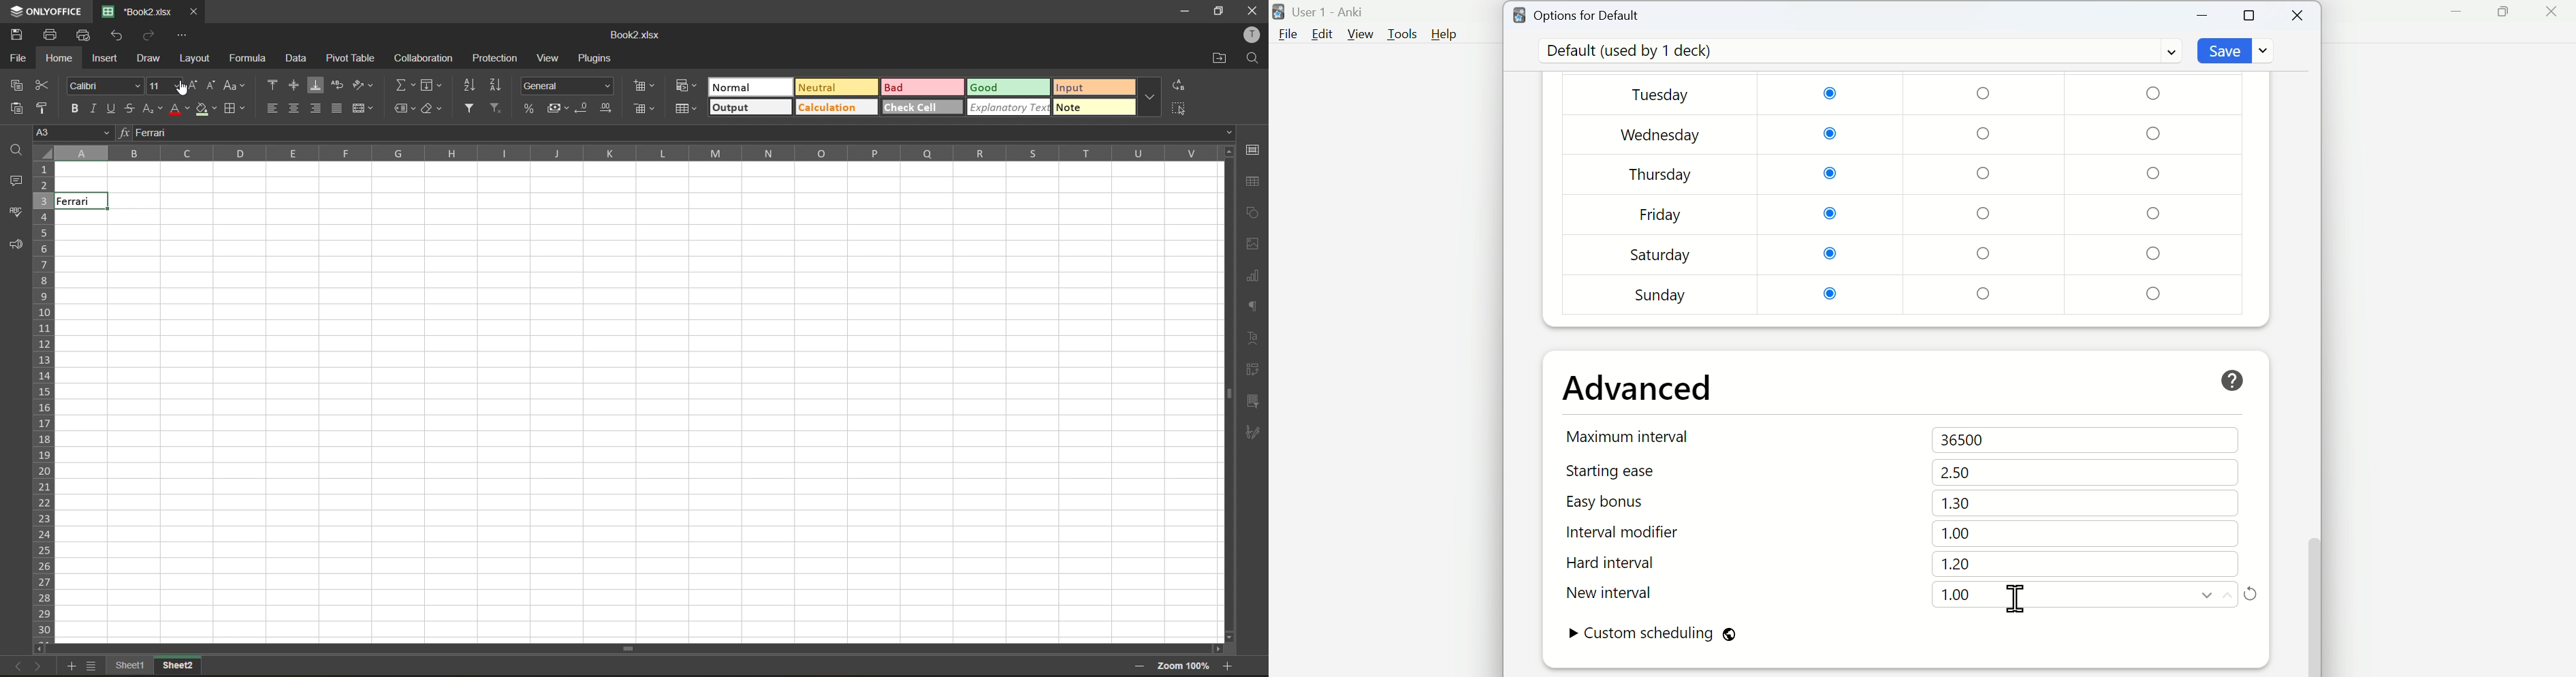 This screenshot has width=2576, height=700. What do you see at coordinates (1966, 441) in the screenshot?
I see `36500` at bounding box center [1966, 441].